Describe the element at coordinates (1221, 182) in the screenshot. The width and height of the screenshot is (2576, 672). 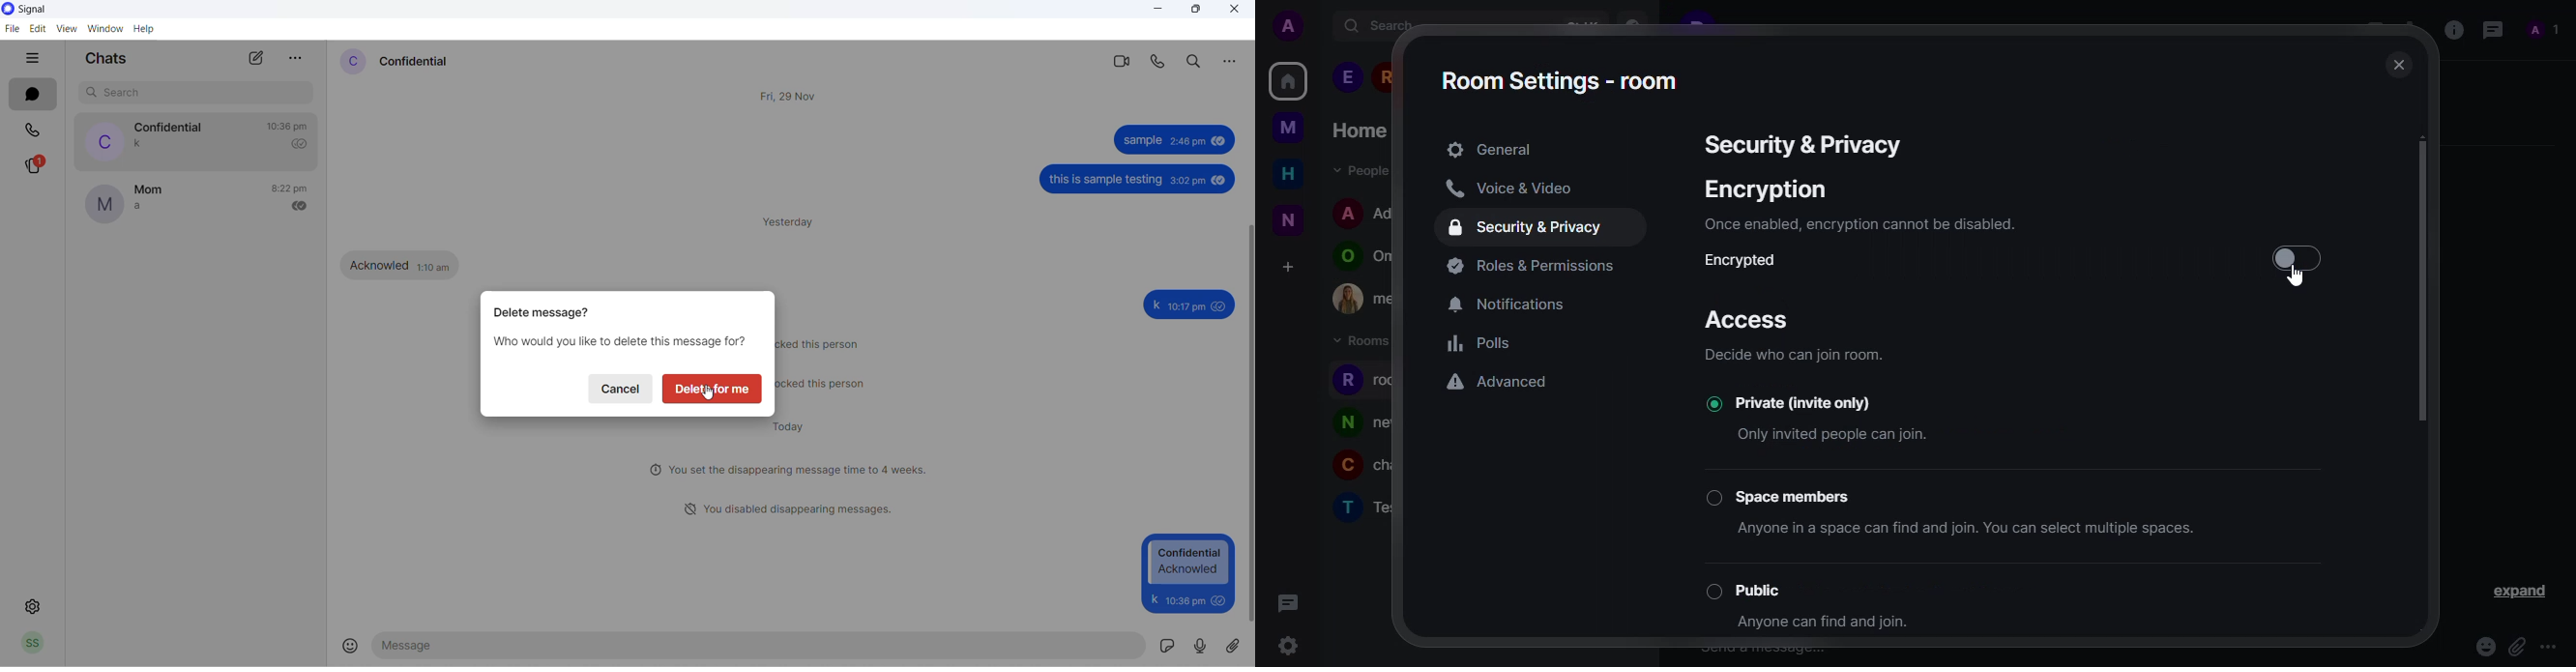
I see `seen` at that location.